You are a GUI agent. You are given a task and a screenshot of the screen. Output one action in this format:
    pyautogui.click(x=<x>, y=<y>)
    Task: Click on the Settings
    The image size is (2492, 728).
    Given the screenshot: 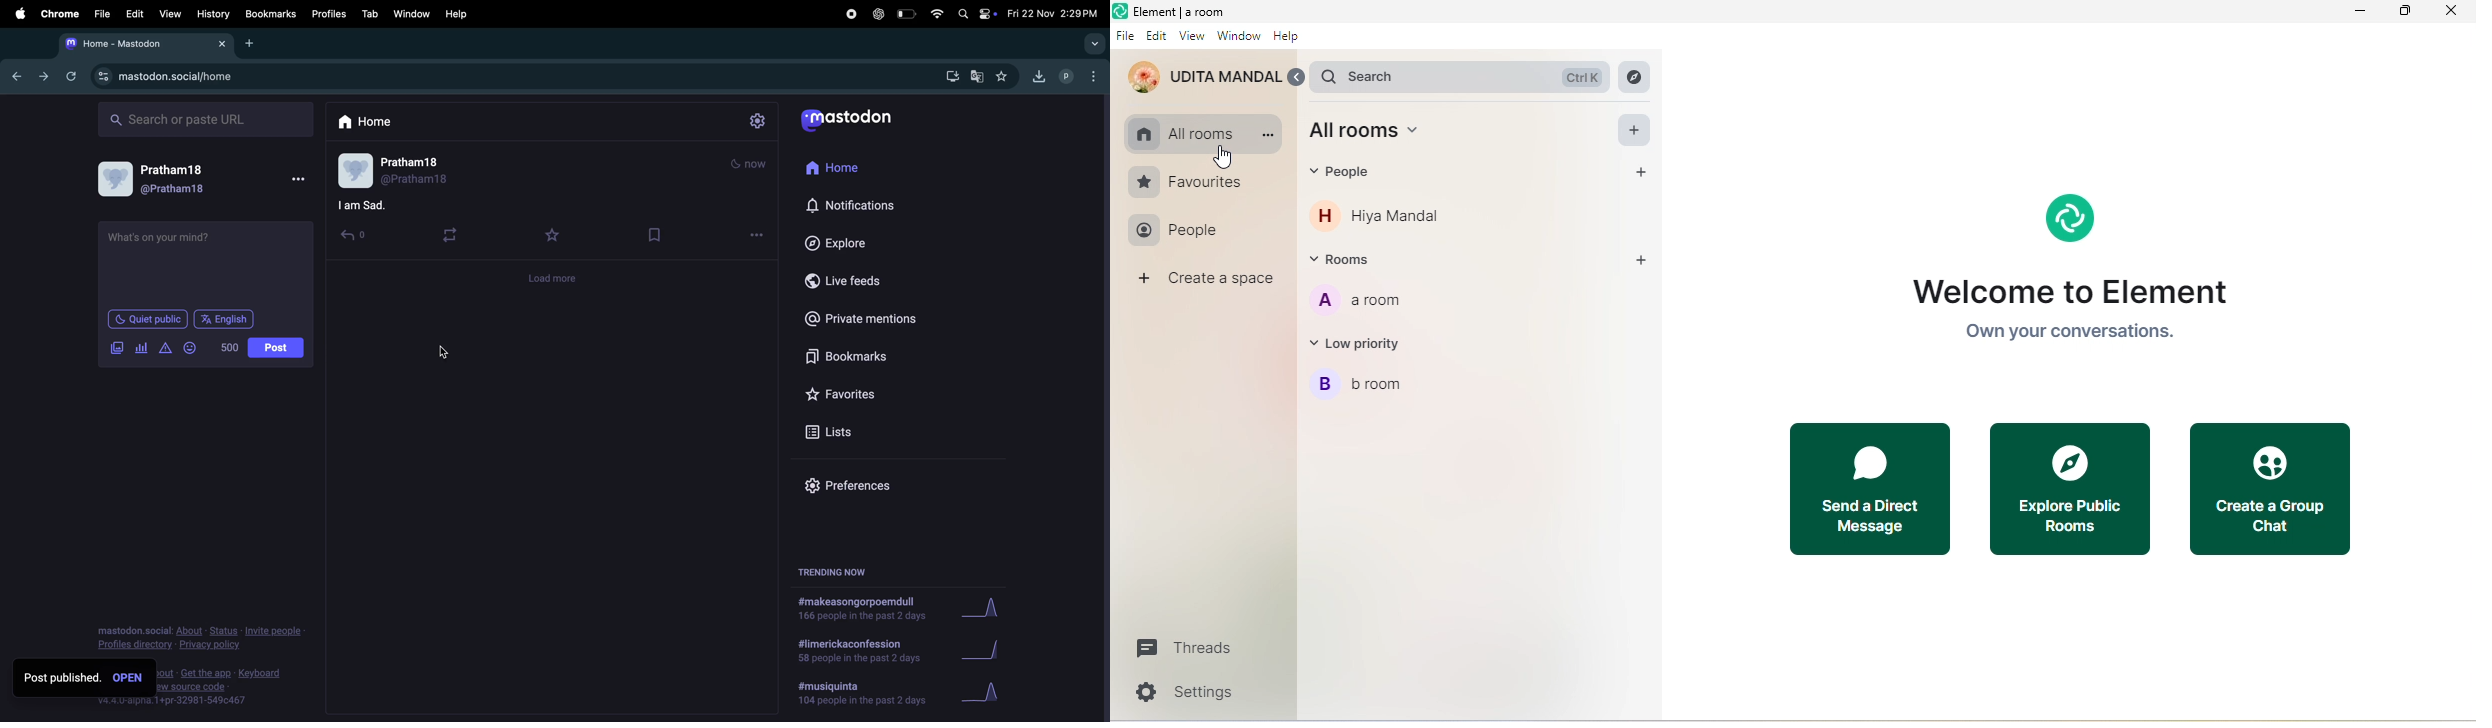 What is the action you would take?
    pyautogui.click(x=1183, y=693)
    